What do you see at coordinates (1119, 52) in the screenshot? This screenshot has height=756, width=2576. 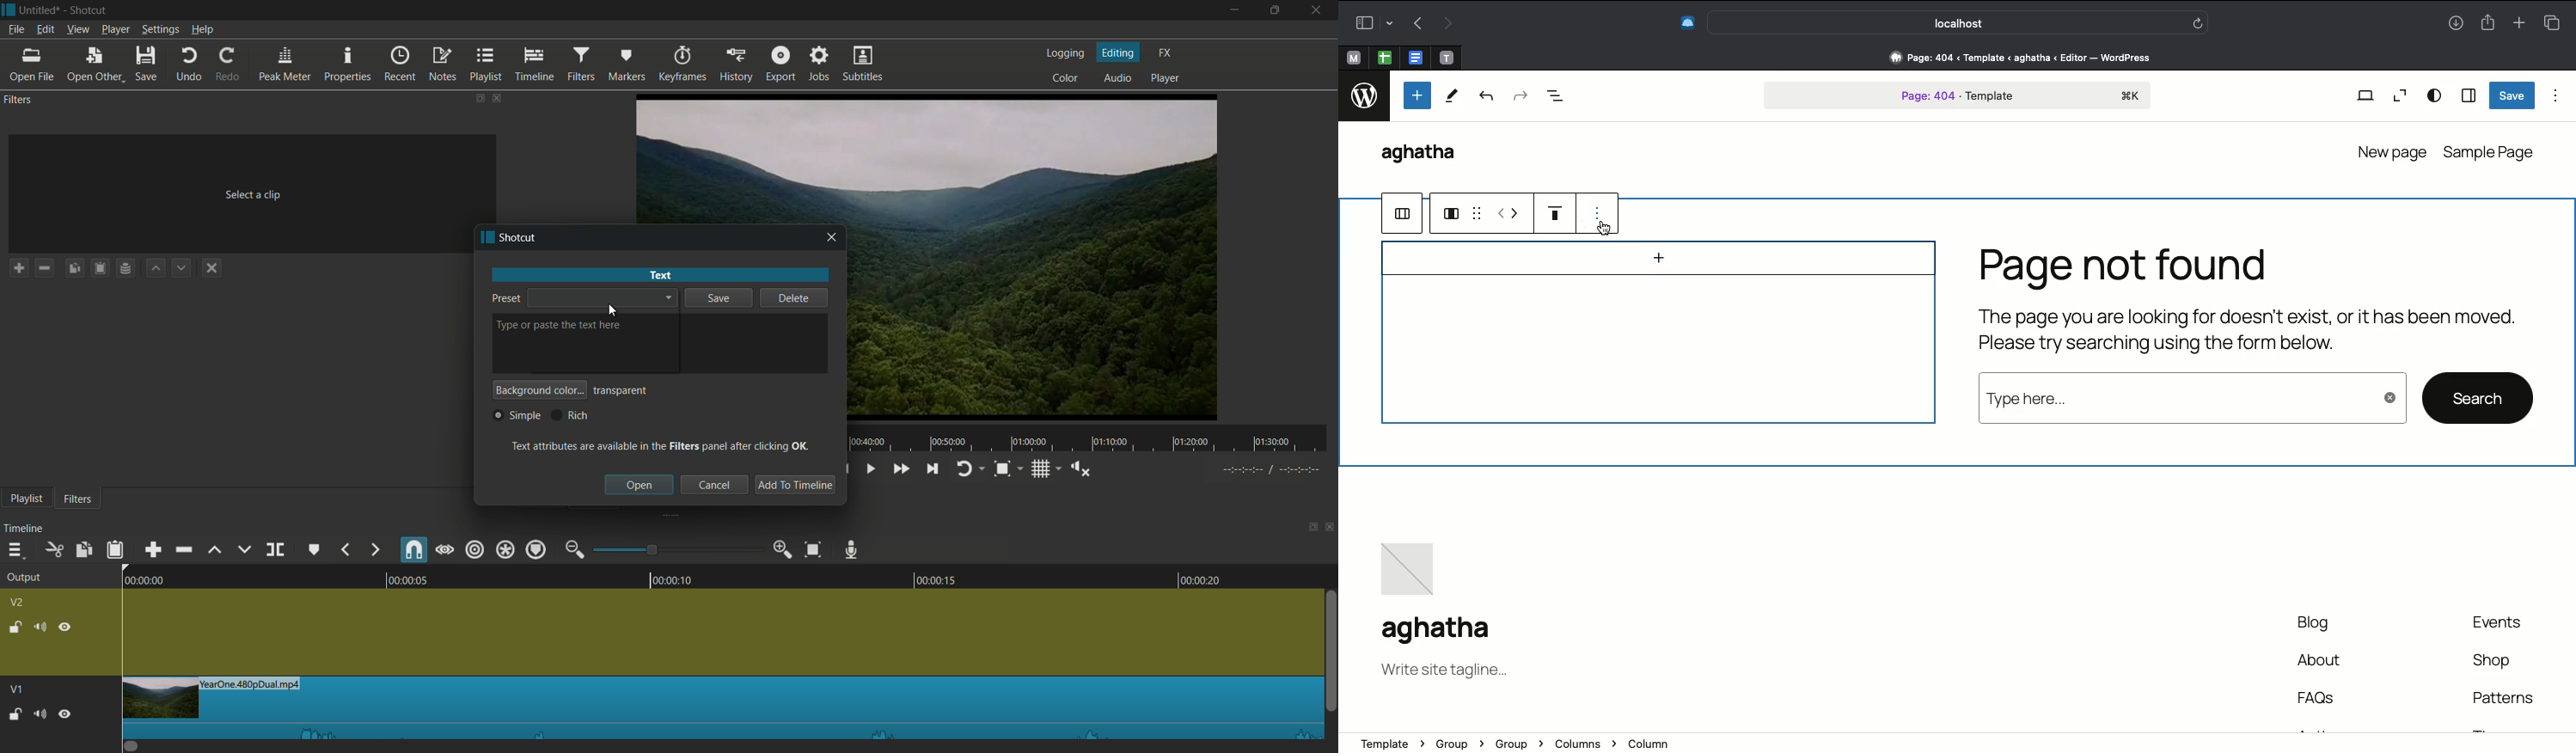 I see `editing` at bounding box center [1119, 52].